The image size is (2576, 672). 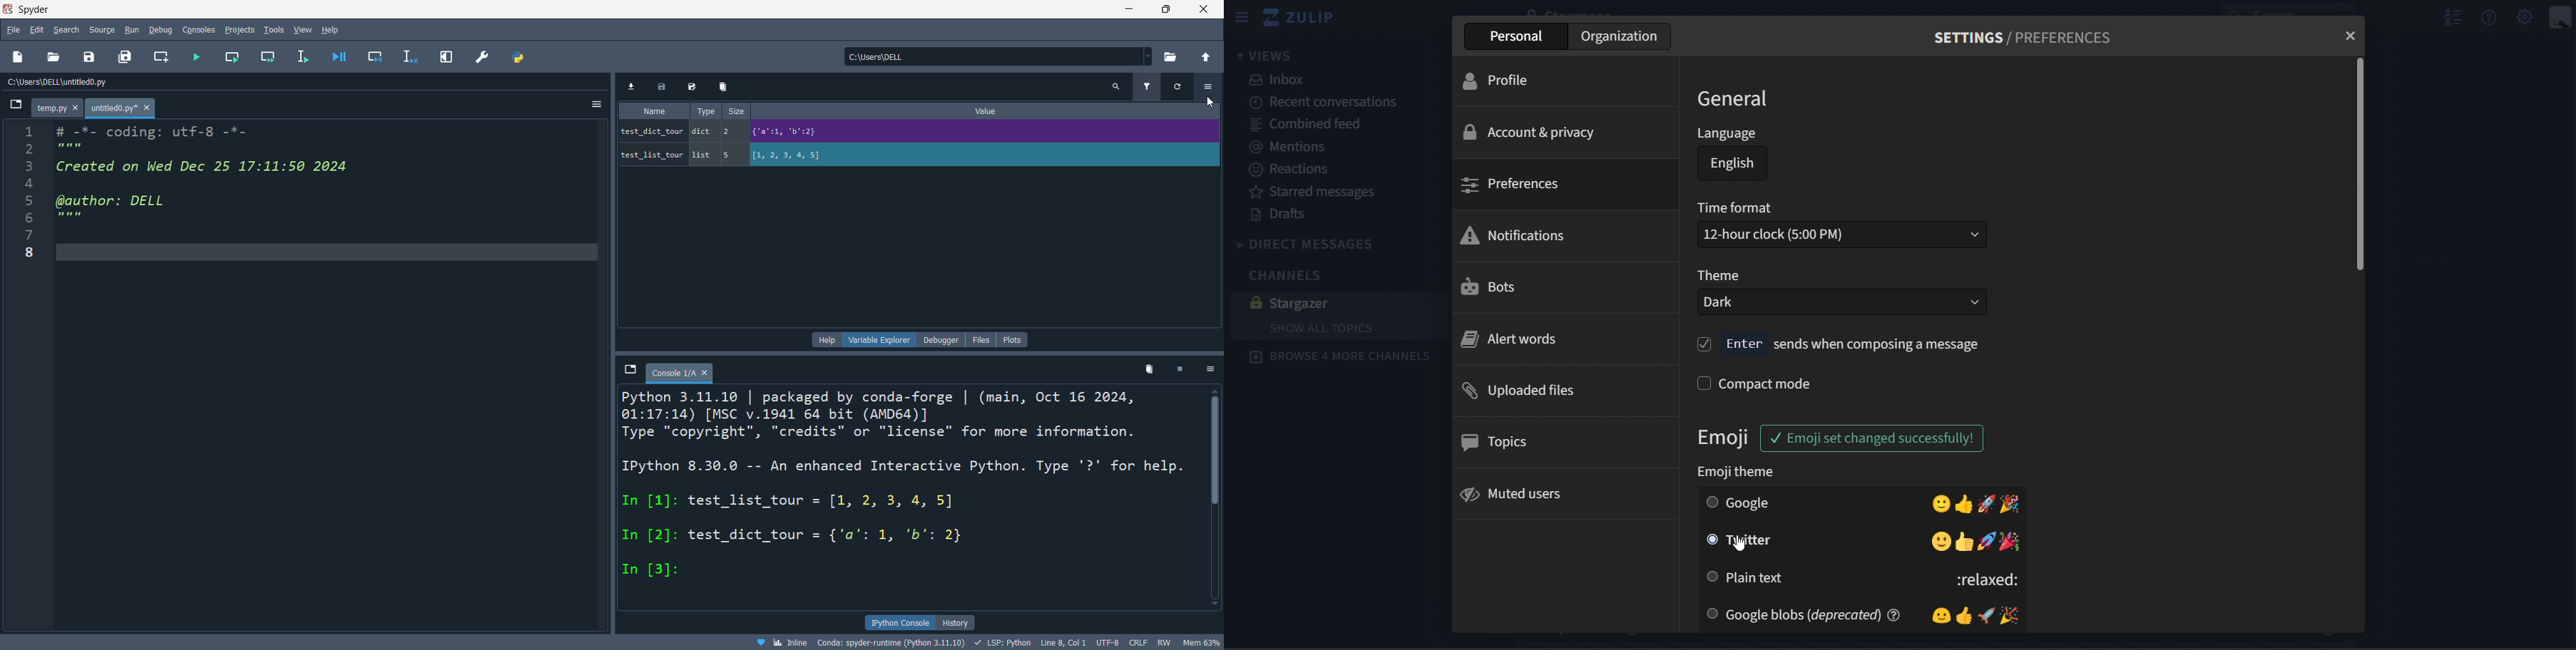 I want to click on history, so click(x=958, y=621).